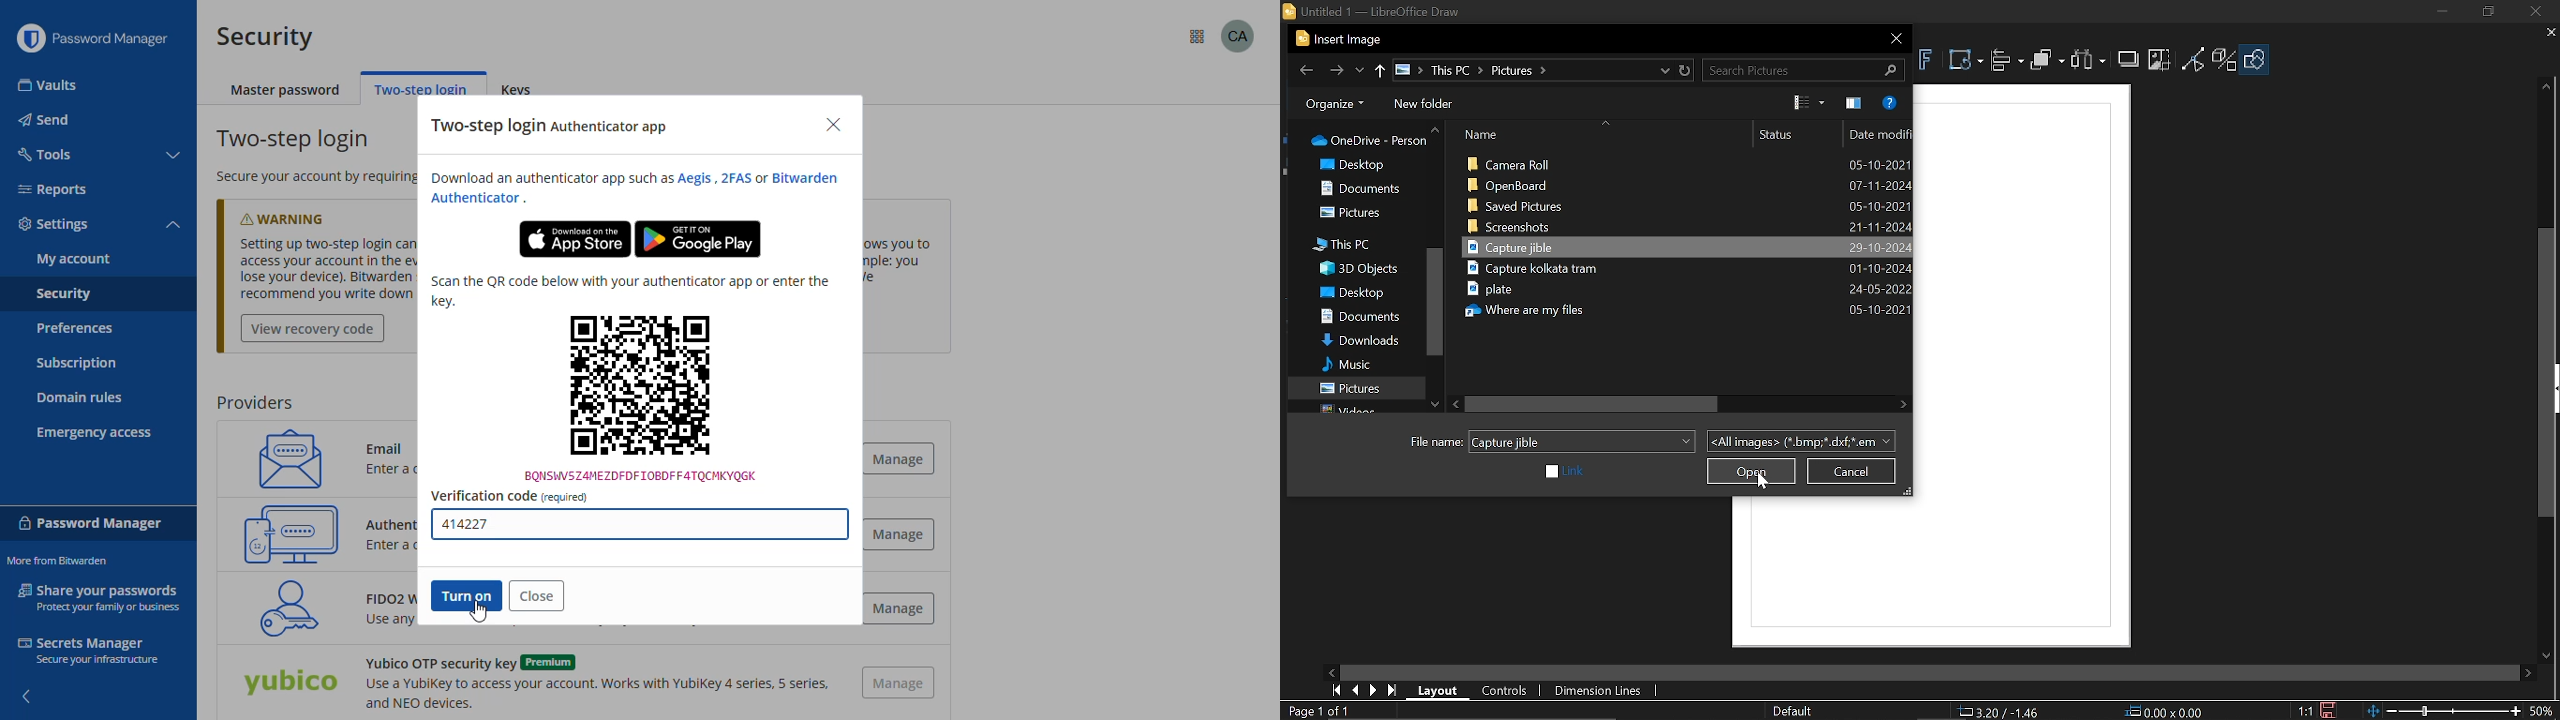  What do you see at coordinates (118, 38) in the screenshot?
I see `password manager` at bounding box center [118, 38].